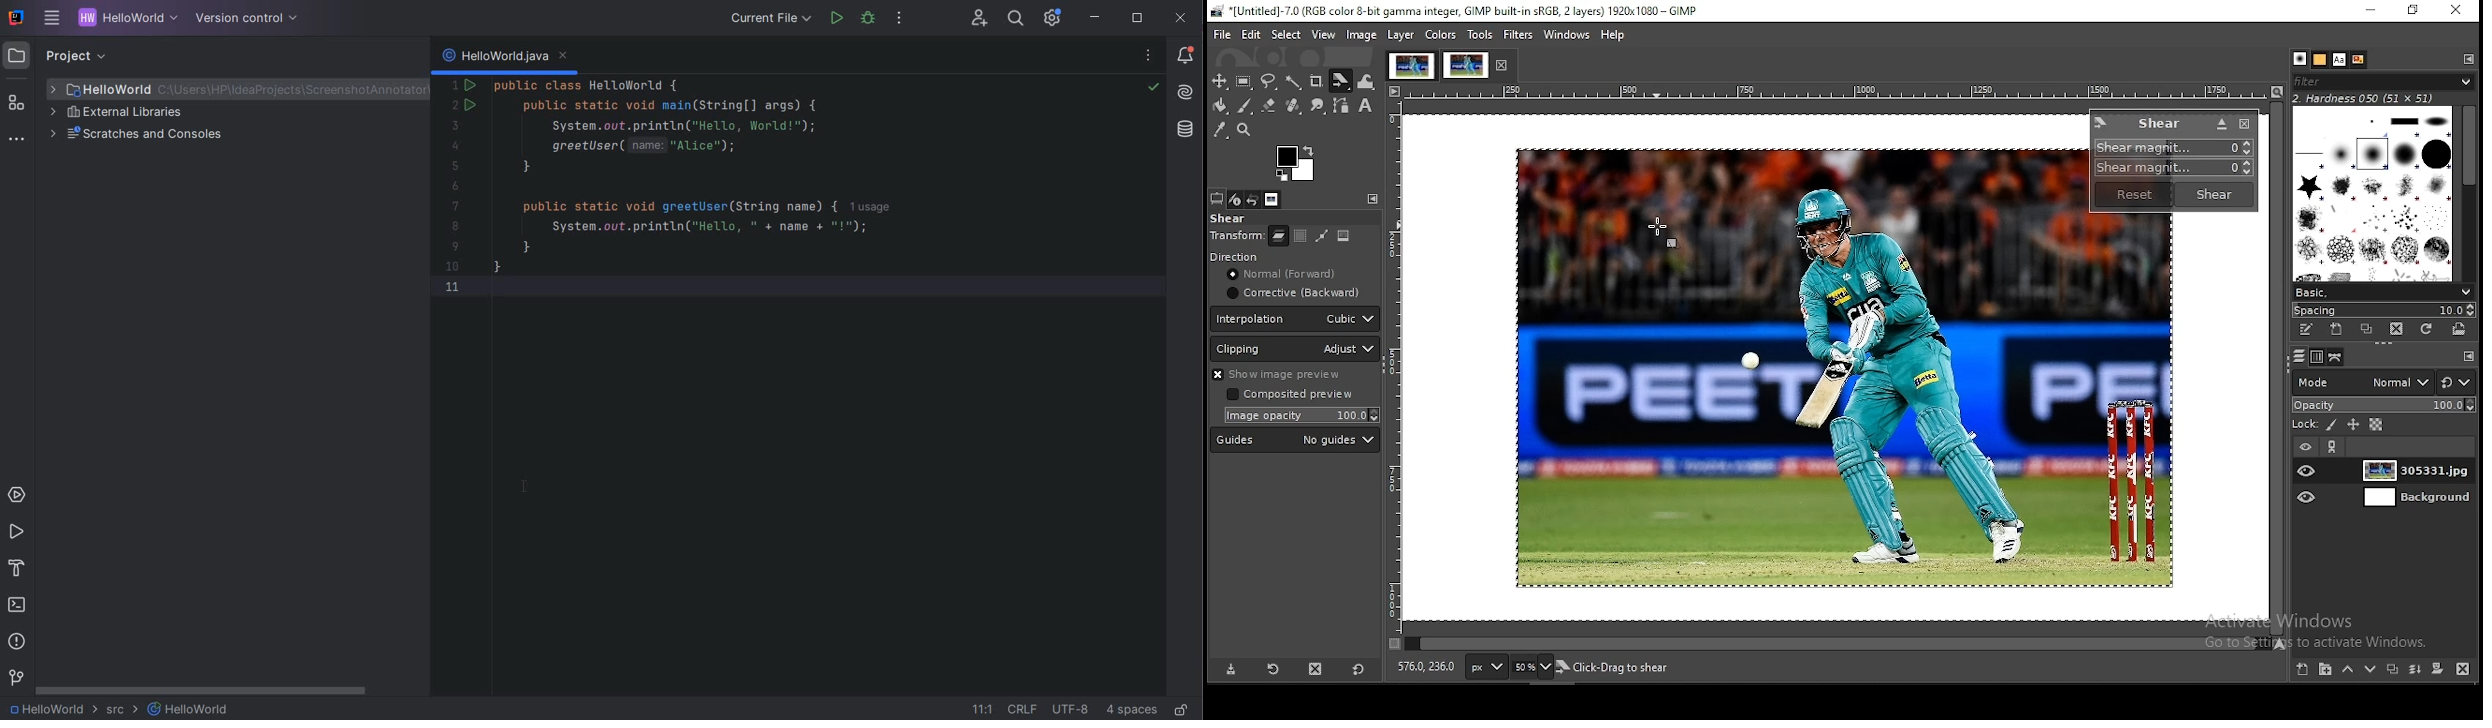  I want to click on MORE ACTIONS, so click(900, 21).